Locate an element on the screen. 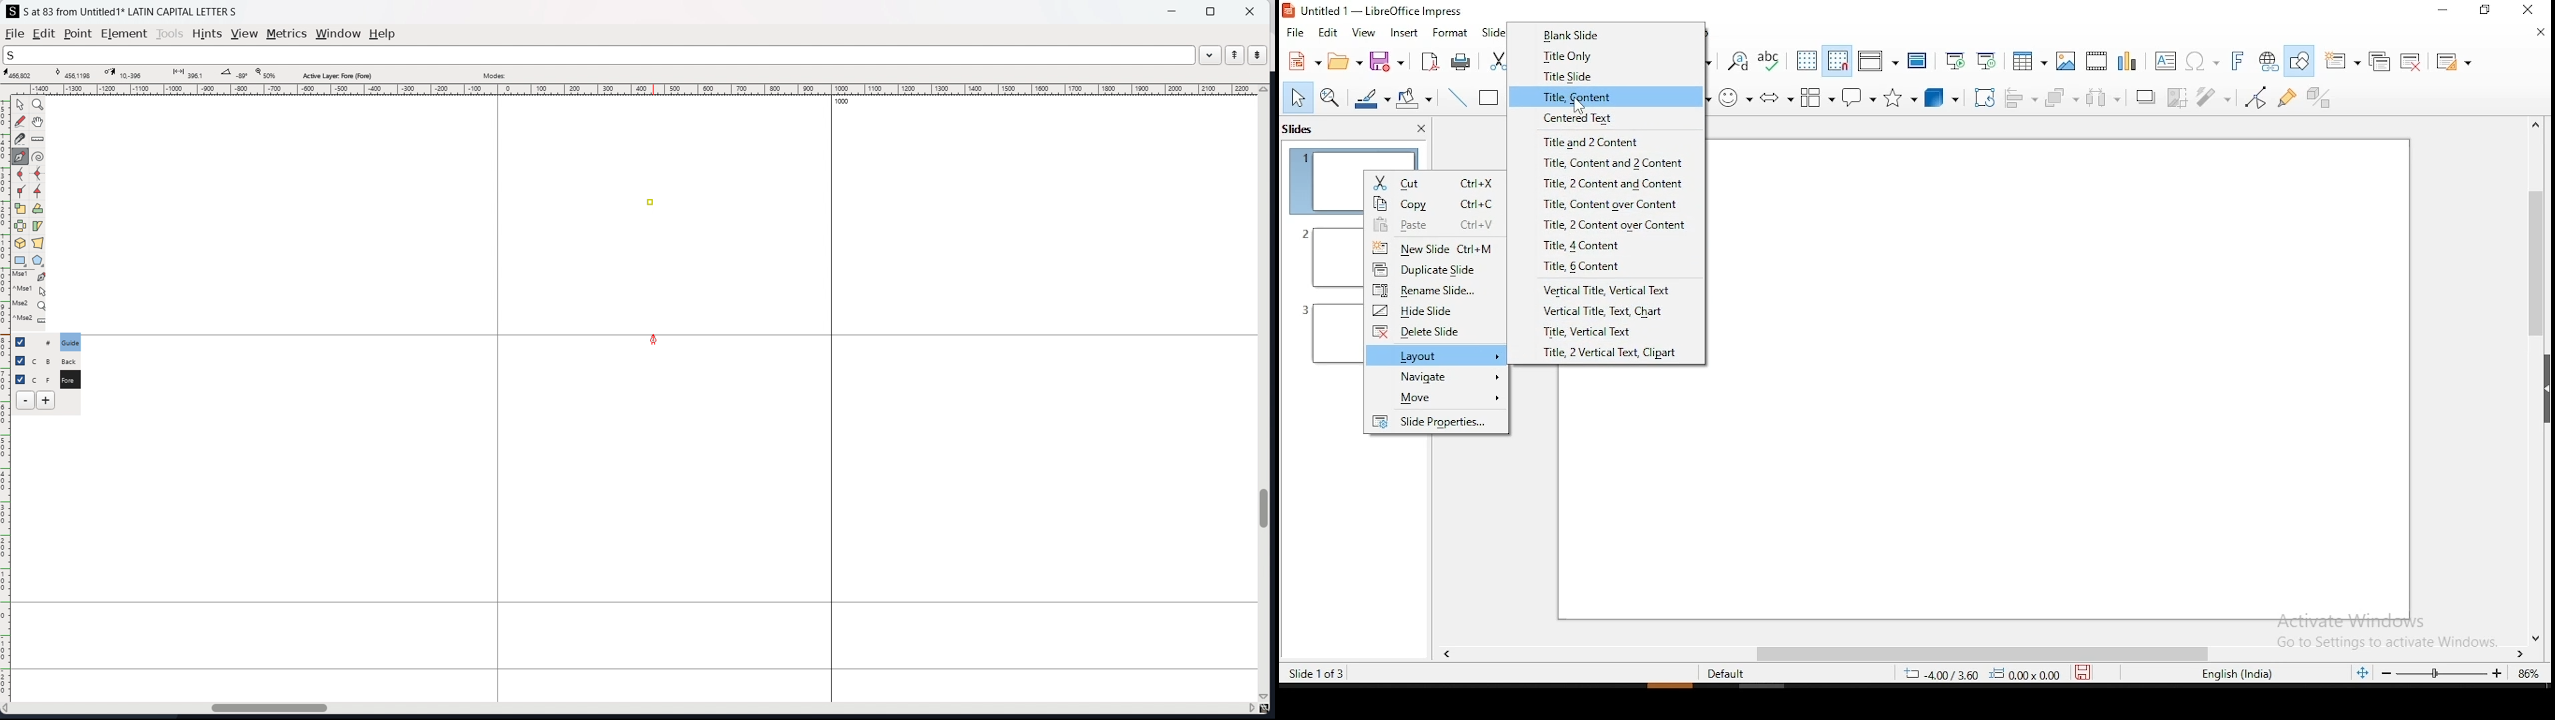 Image resolution: width=2576 pixels, height=728 pixels. pointer is located at coordinates (21, 104).